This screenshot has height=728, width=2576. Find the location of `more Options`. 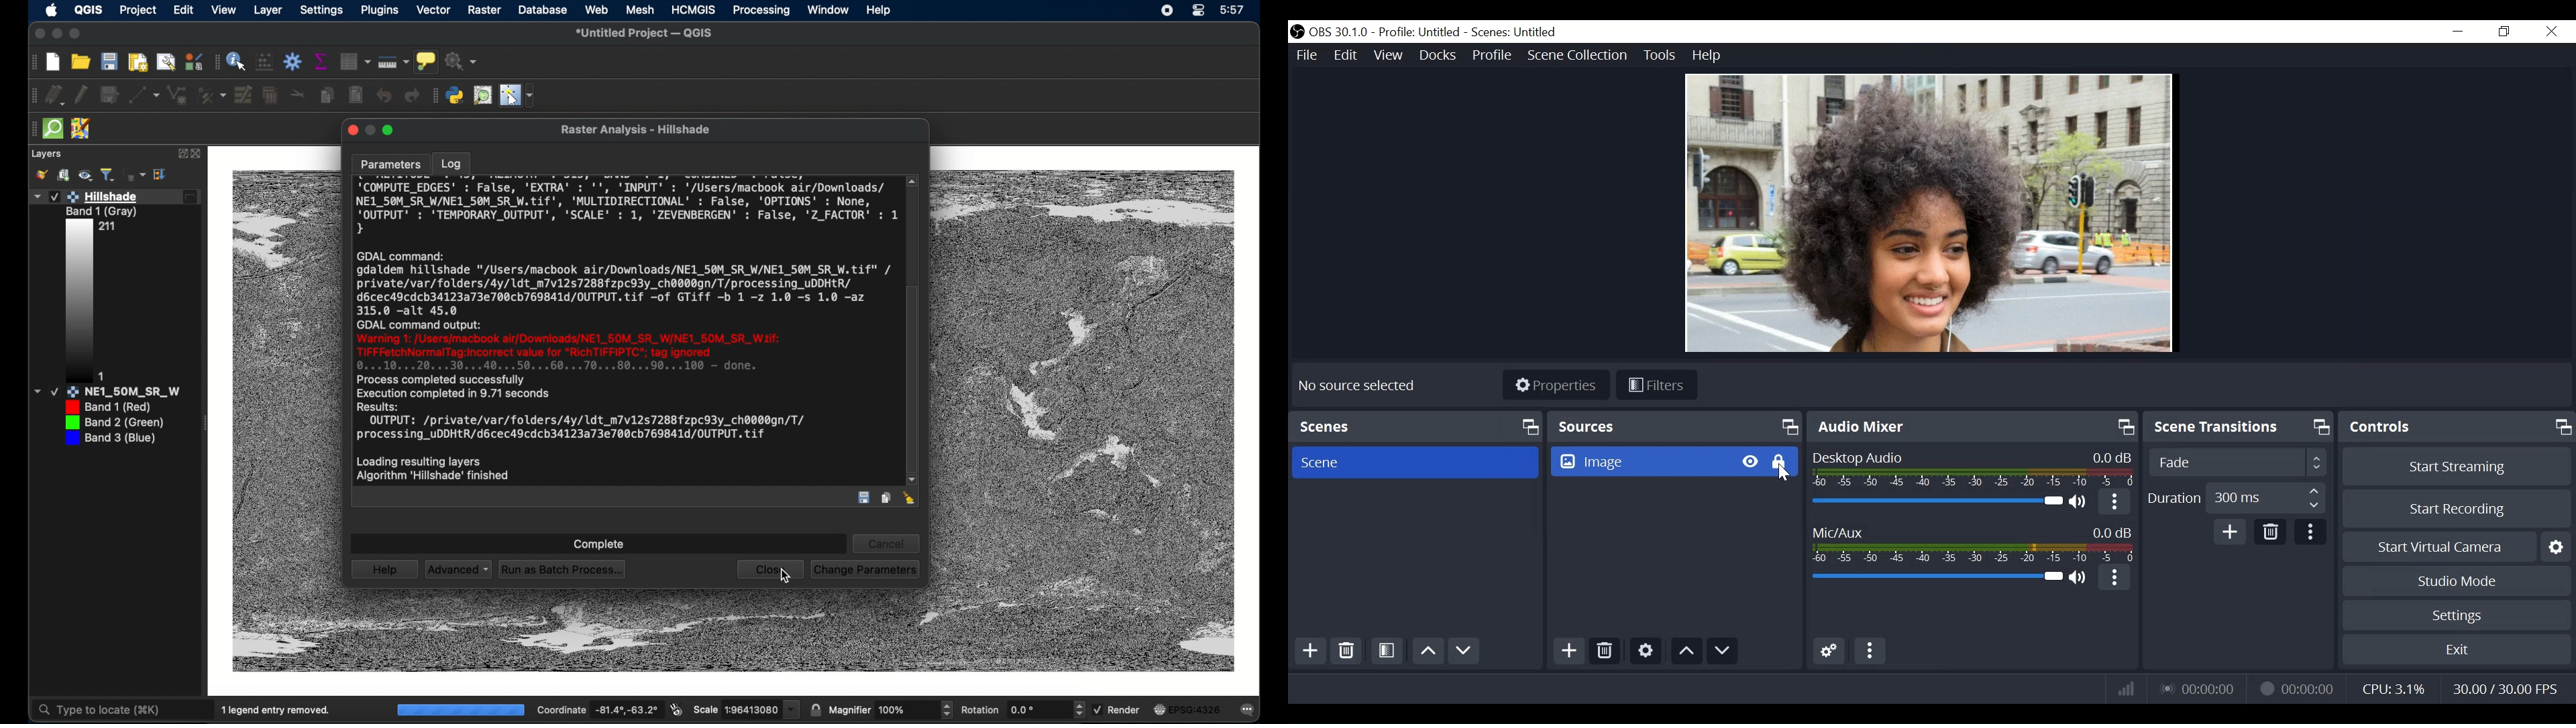

more Options is located at coordinates (2112, 577).